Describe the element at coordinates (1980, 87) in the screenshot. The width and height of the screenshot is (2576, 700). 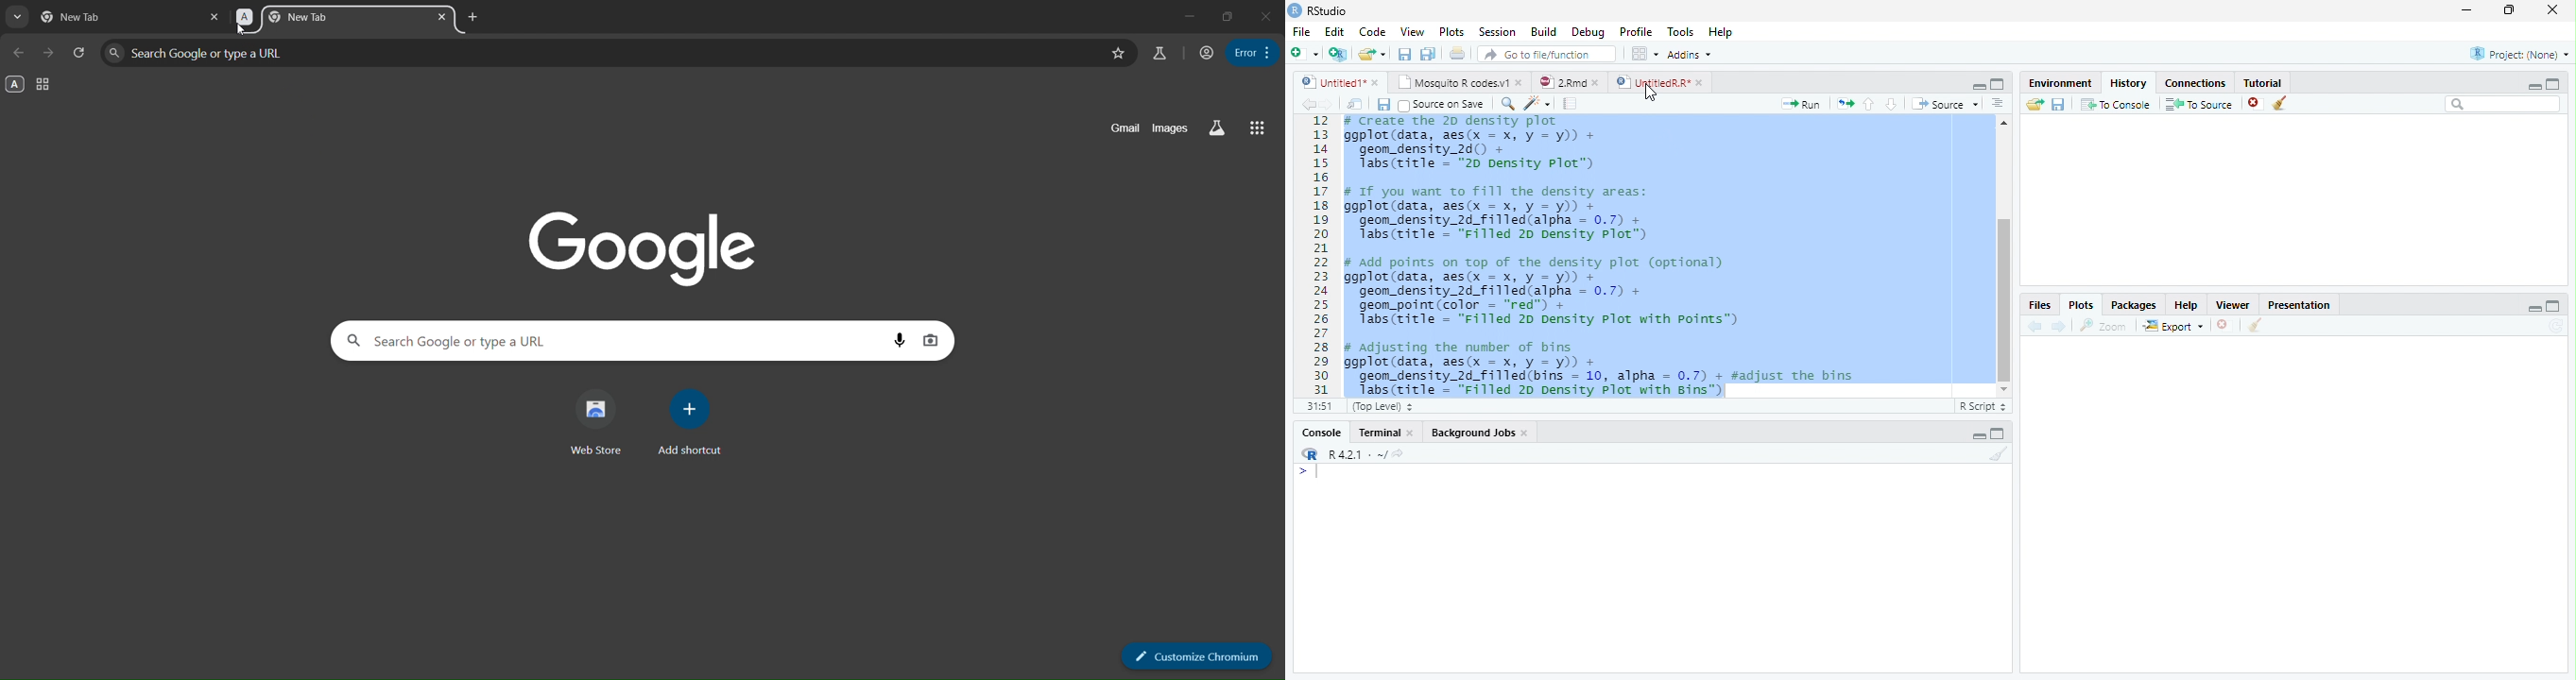
I see `minimize` at that location.